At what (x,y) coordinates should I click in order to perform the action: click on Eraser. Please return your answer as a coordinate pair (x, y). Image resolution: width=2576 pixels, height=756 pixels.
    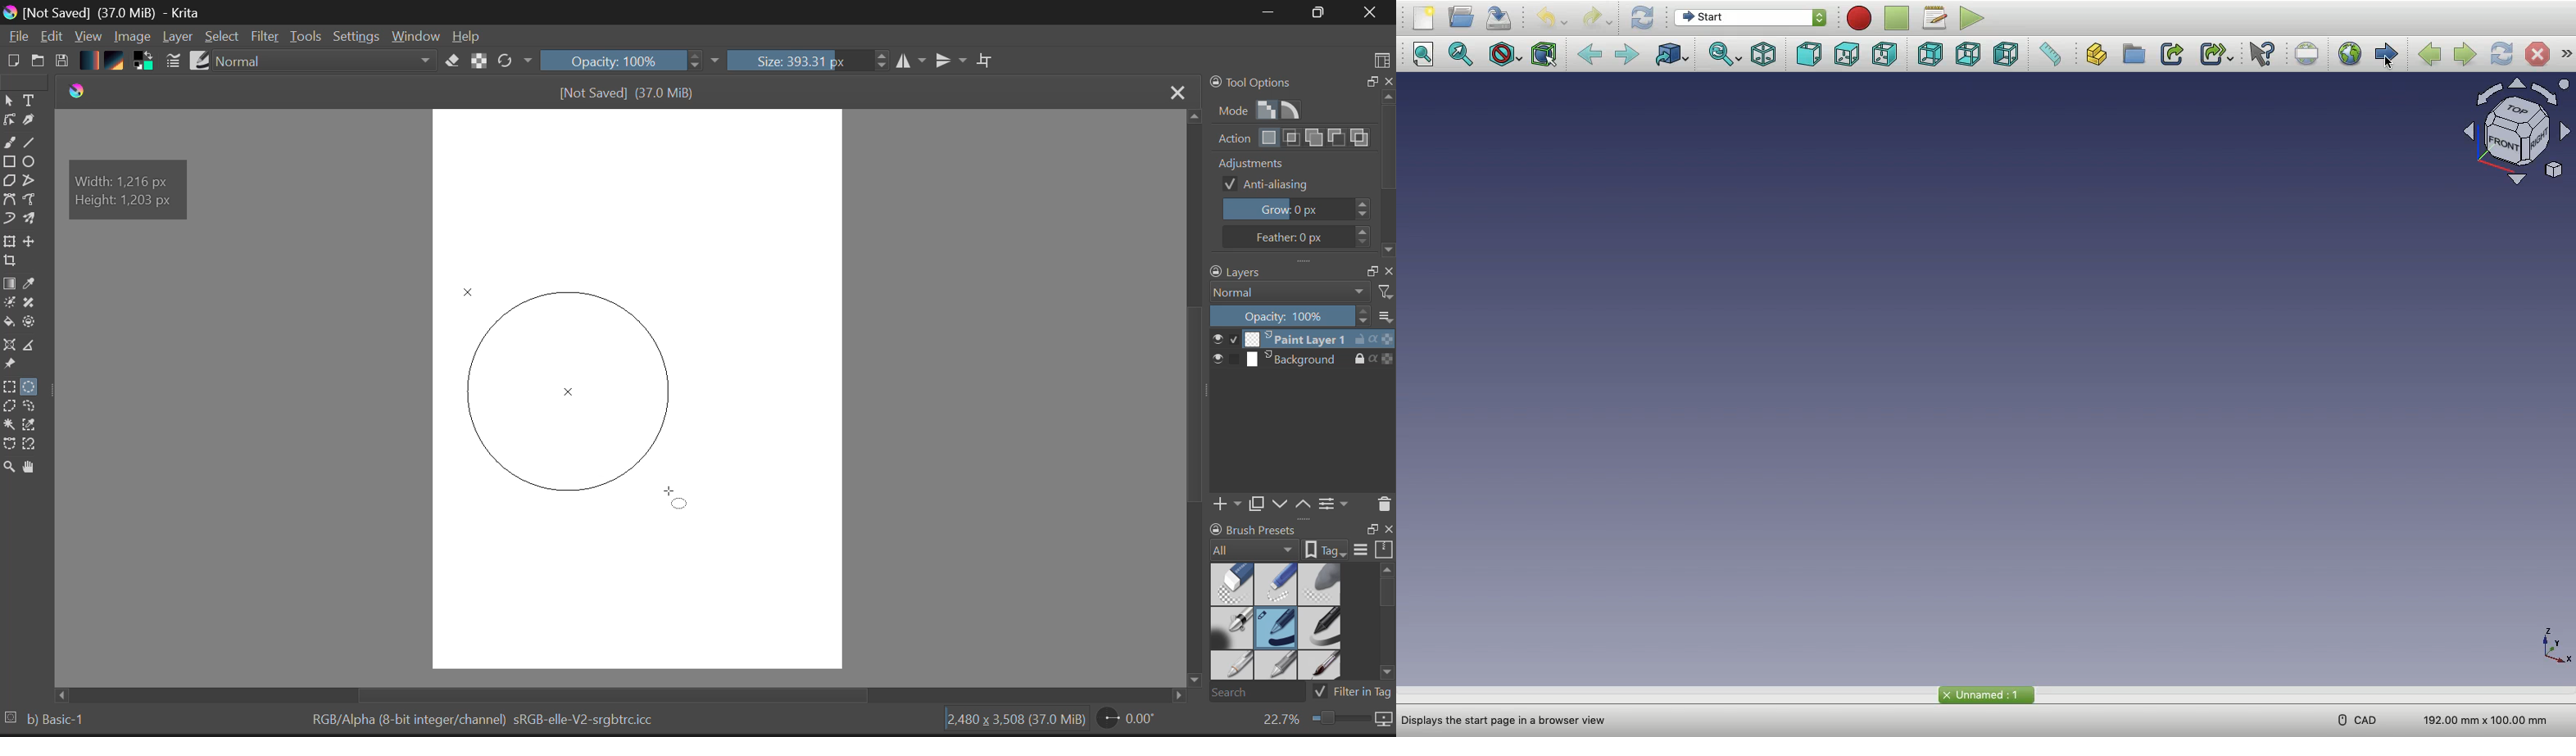
    Looking at the image, I should click on (449, 61).